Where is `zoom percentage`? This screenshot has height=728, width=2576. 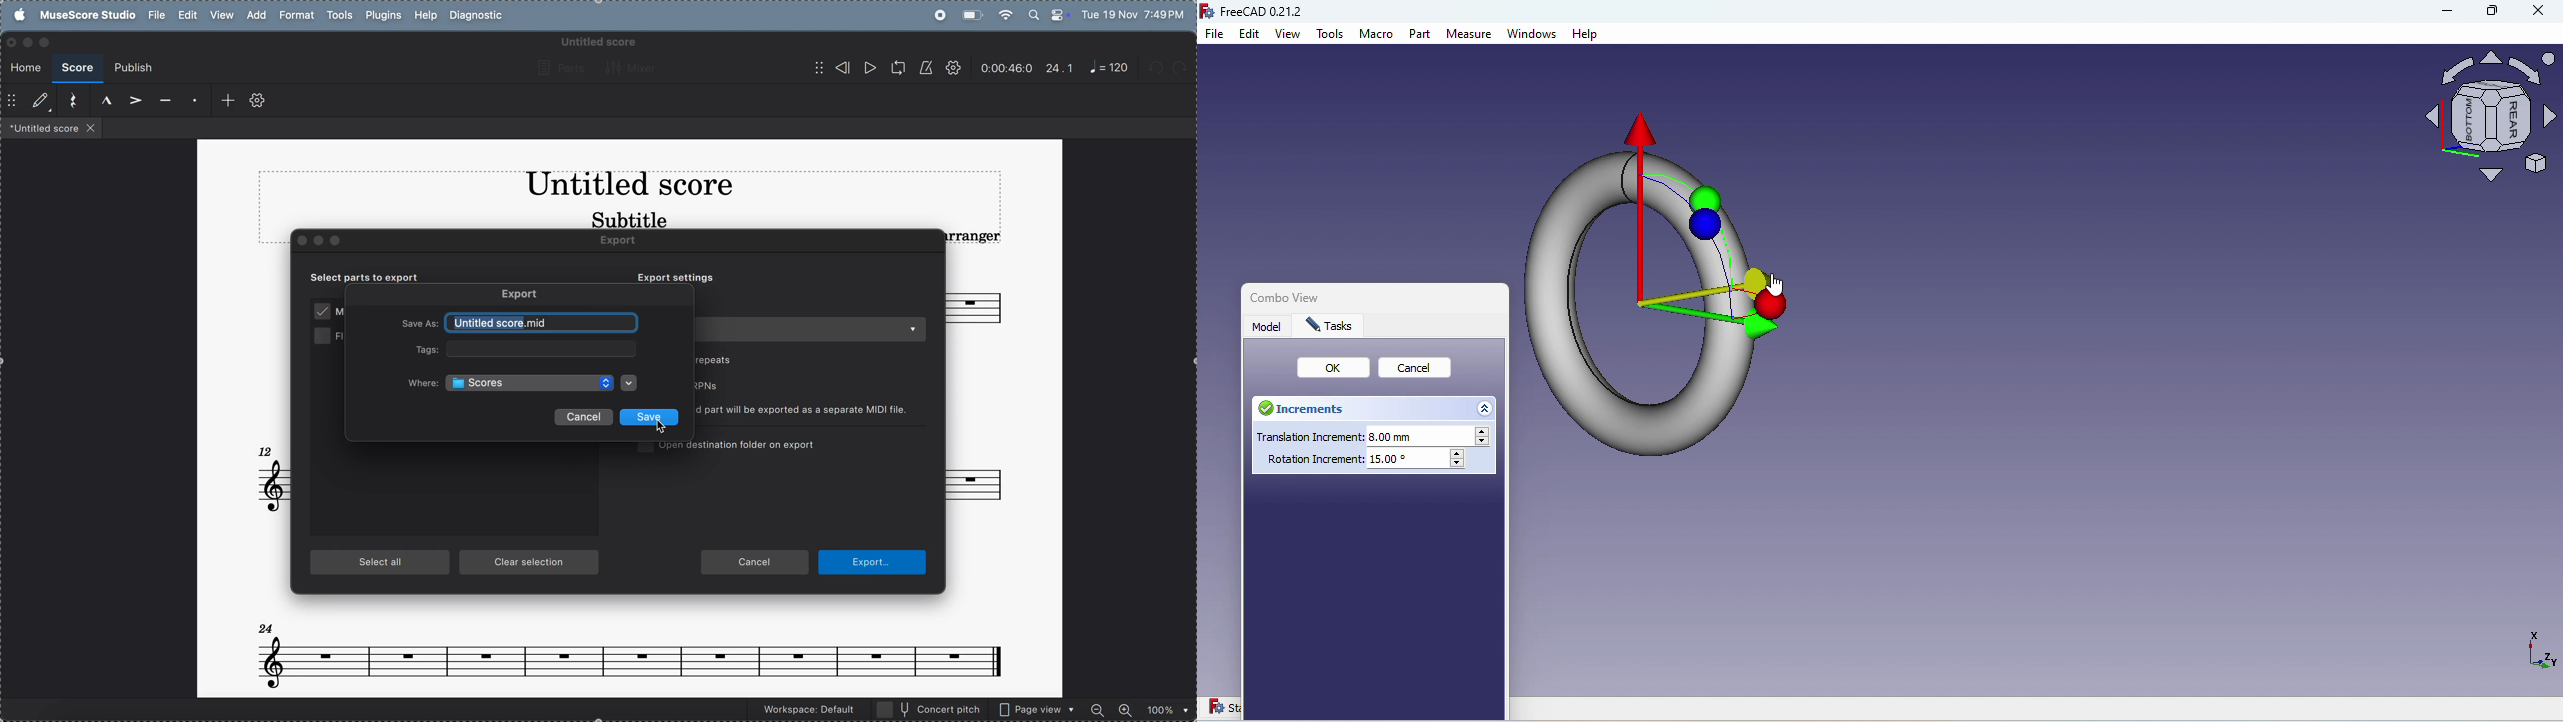 zoom percentage is located at coordinates (1165, 709).